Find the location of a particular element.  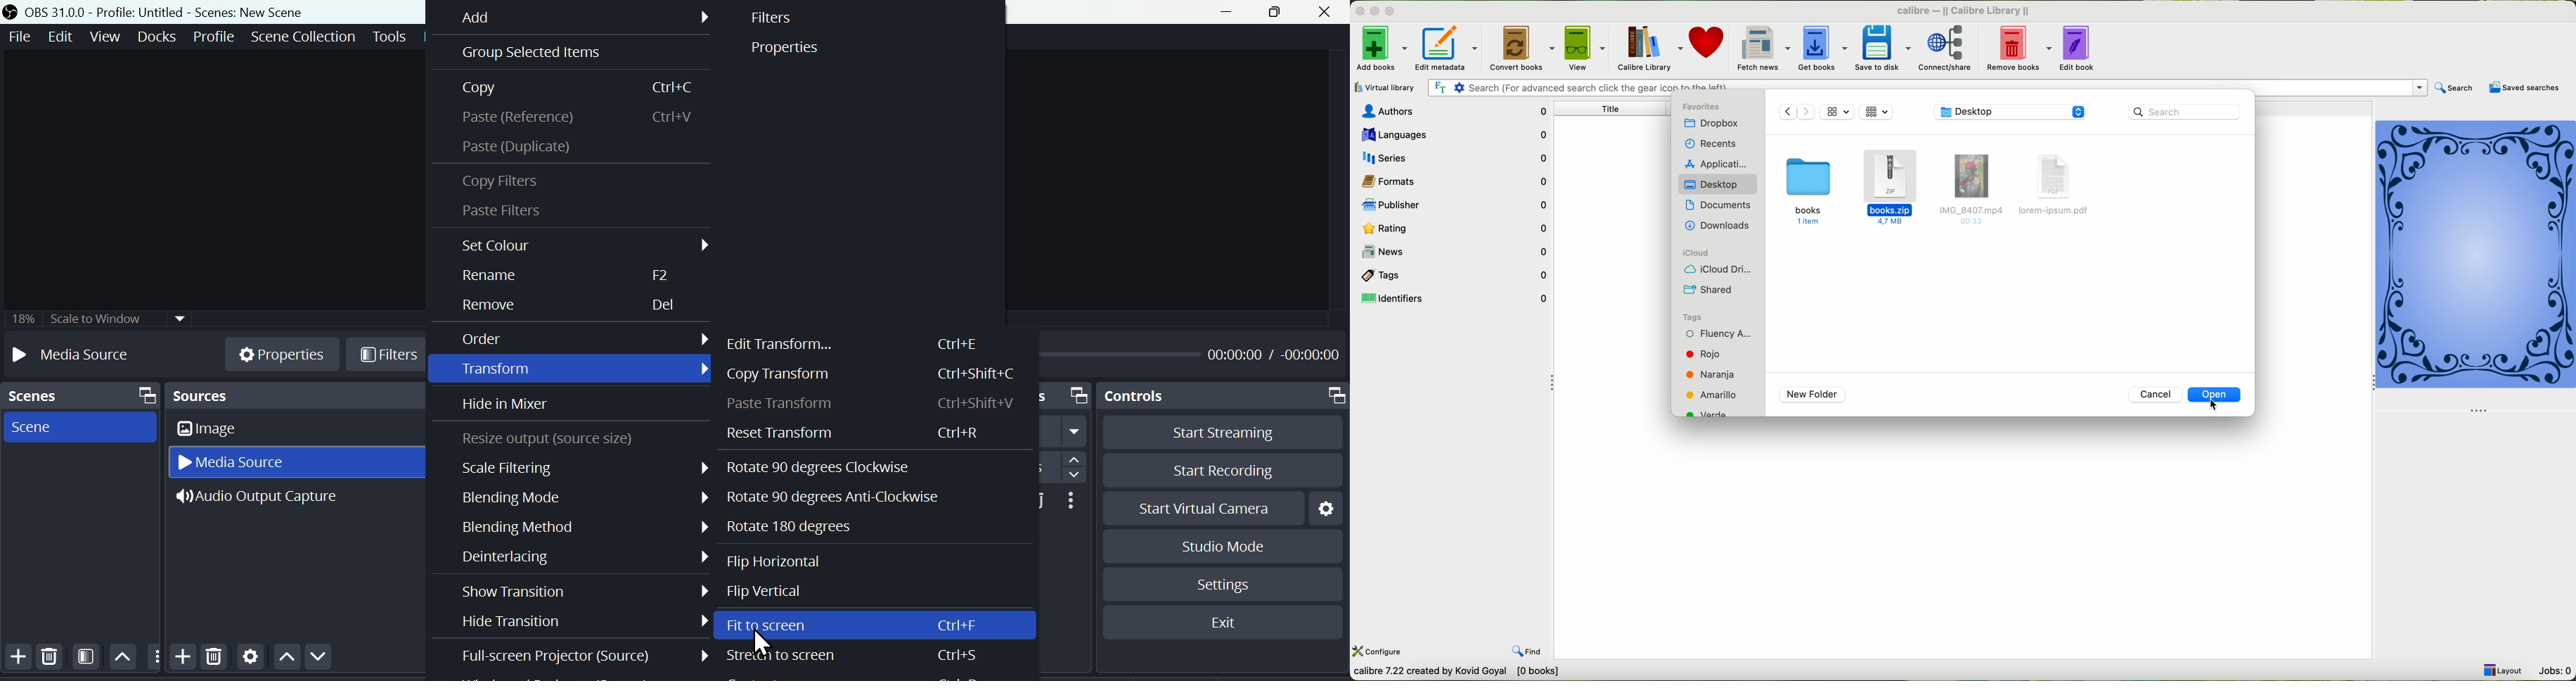

Copy transform is located at coordinates (880, 371).